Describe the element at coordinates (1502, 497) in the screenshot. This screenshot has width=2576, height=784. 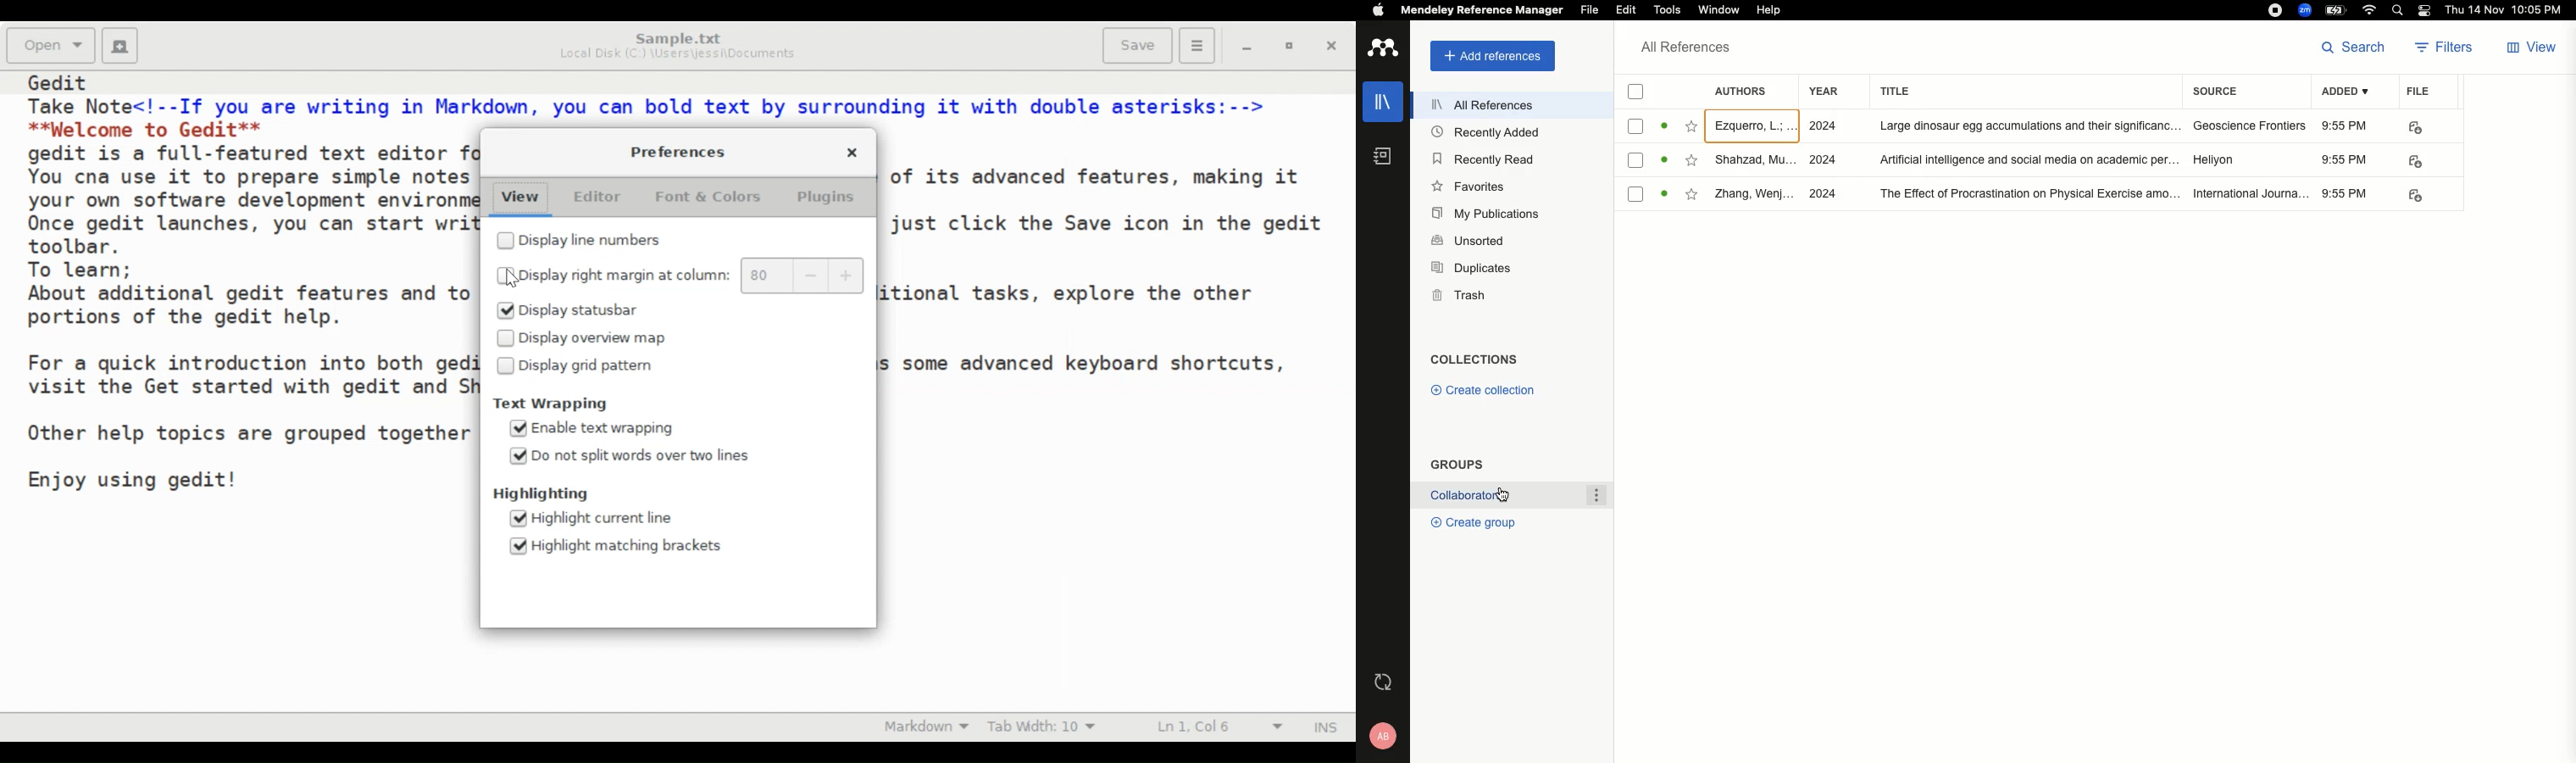
I see `cursor` at that location.